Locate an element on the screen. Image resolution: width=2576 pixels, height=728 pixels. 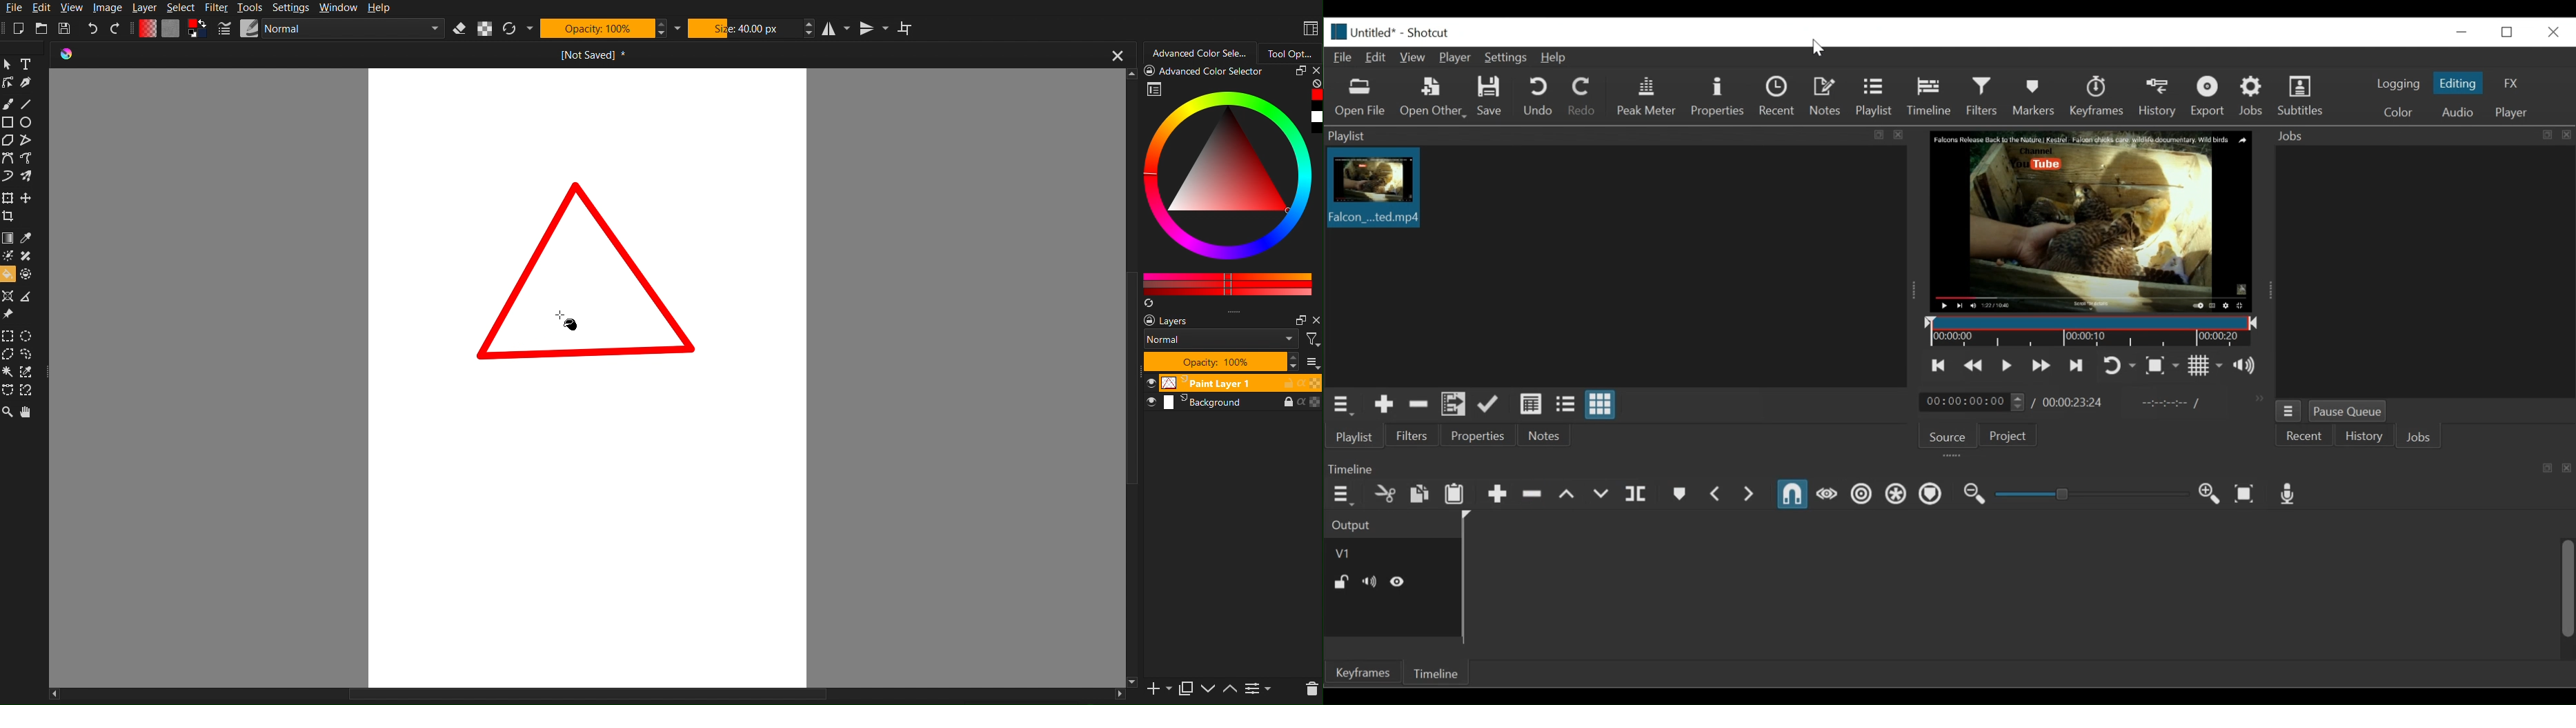
add a new layer is located at coordinates (1157, 690).